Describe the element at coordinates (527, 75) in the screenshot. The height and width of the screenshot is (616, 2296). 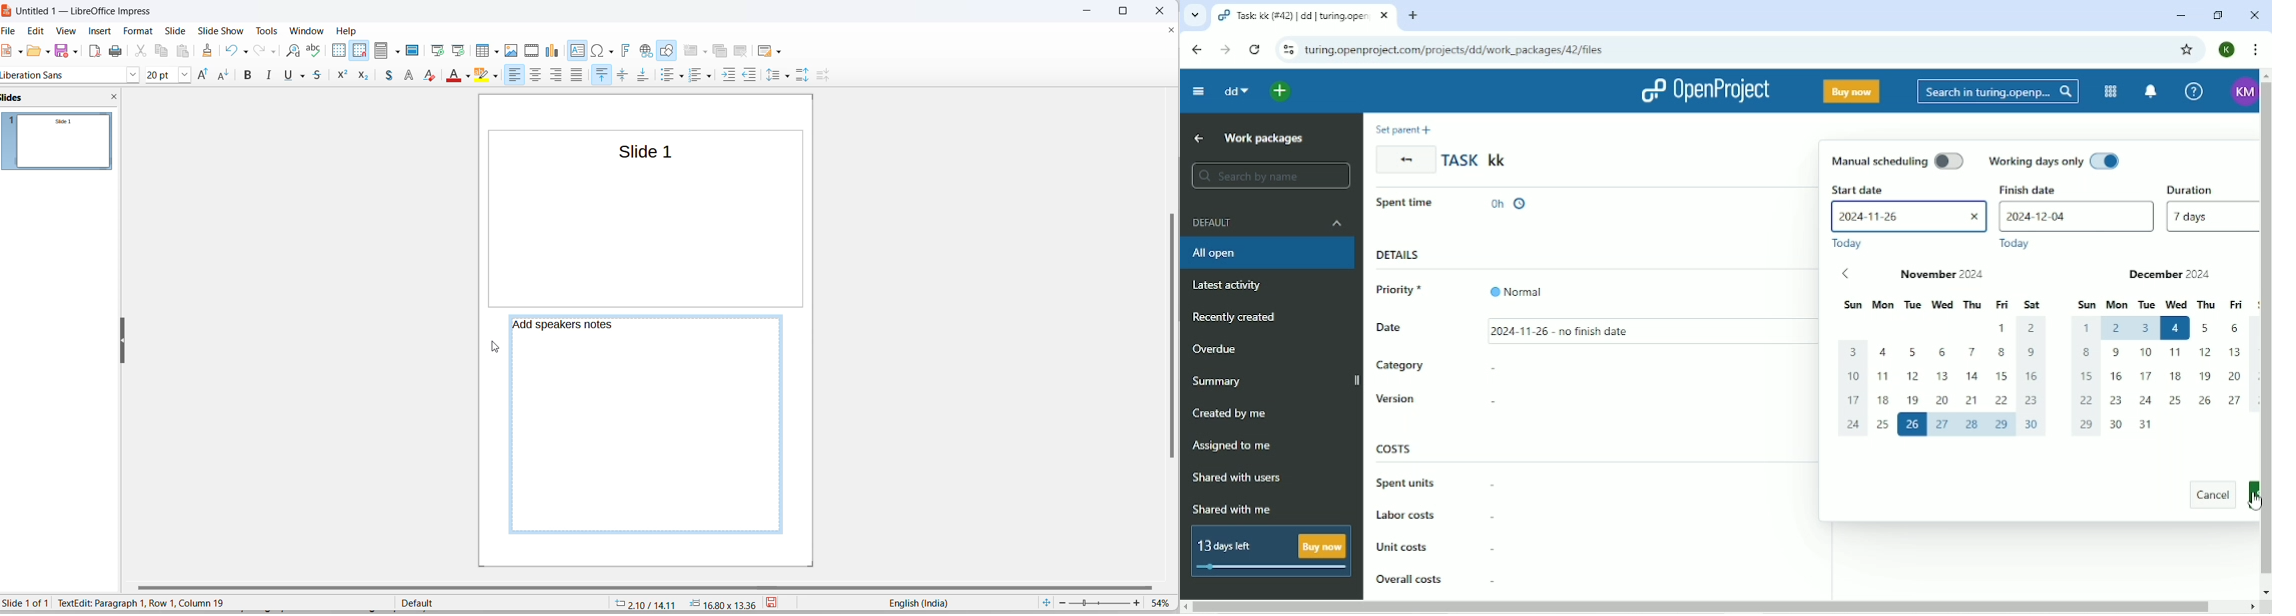
I see `arrange options` at that location.